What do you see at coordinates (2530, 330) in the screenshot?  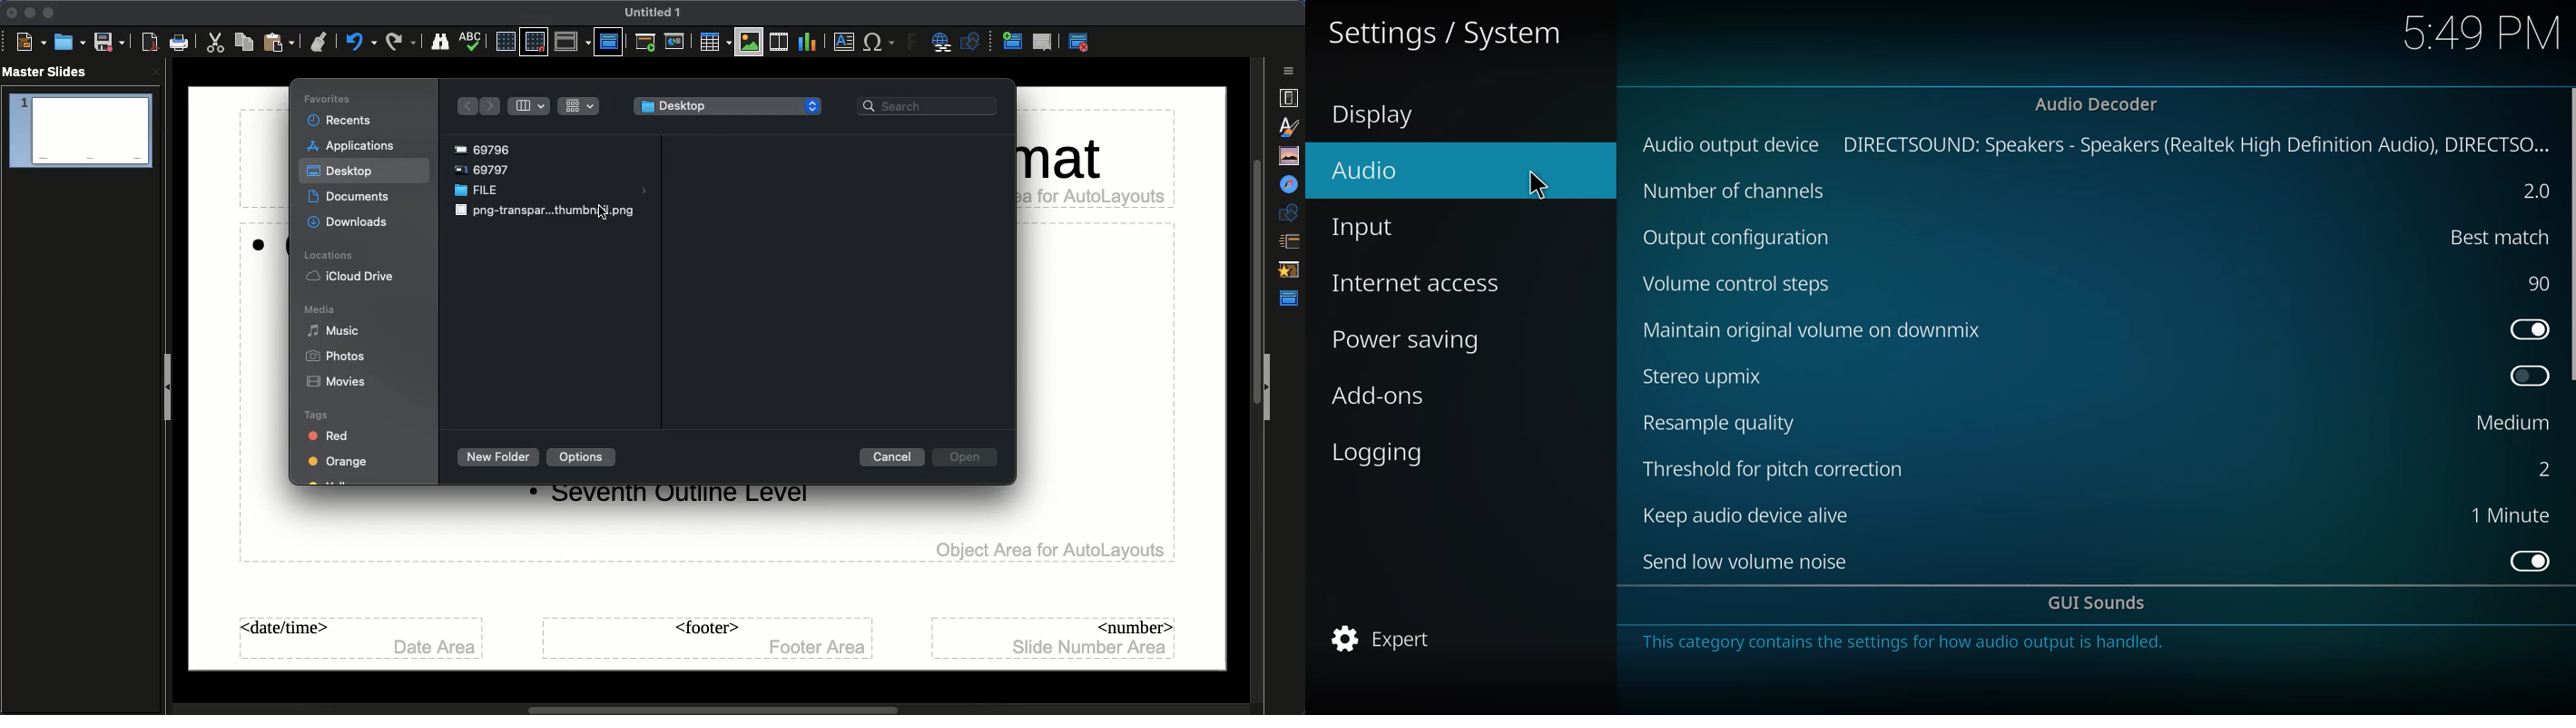 I see `enabled` at bounding box center [2530, 330].